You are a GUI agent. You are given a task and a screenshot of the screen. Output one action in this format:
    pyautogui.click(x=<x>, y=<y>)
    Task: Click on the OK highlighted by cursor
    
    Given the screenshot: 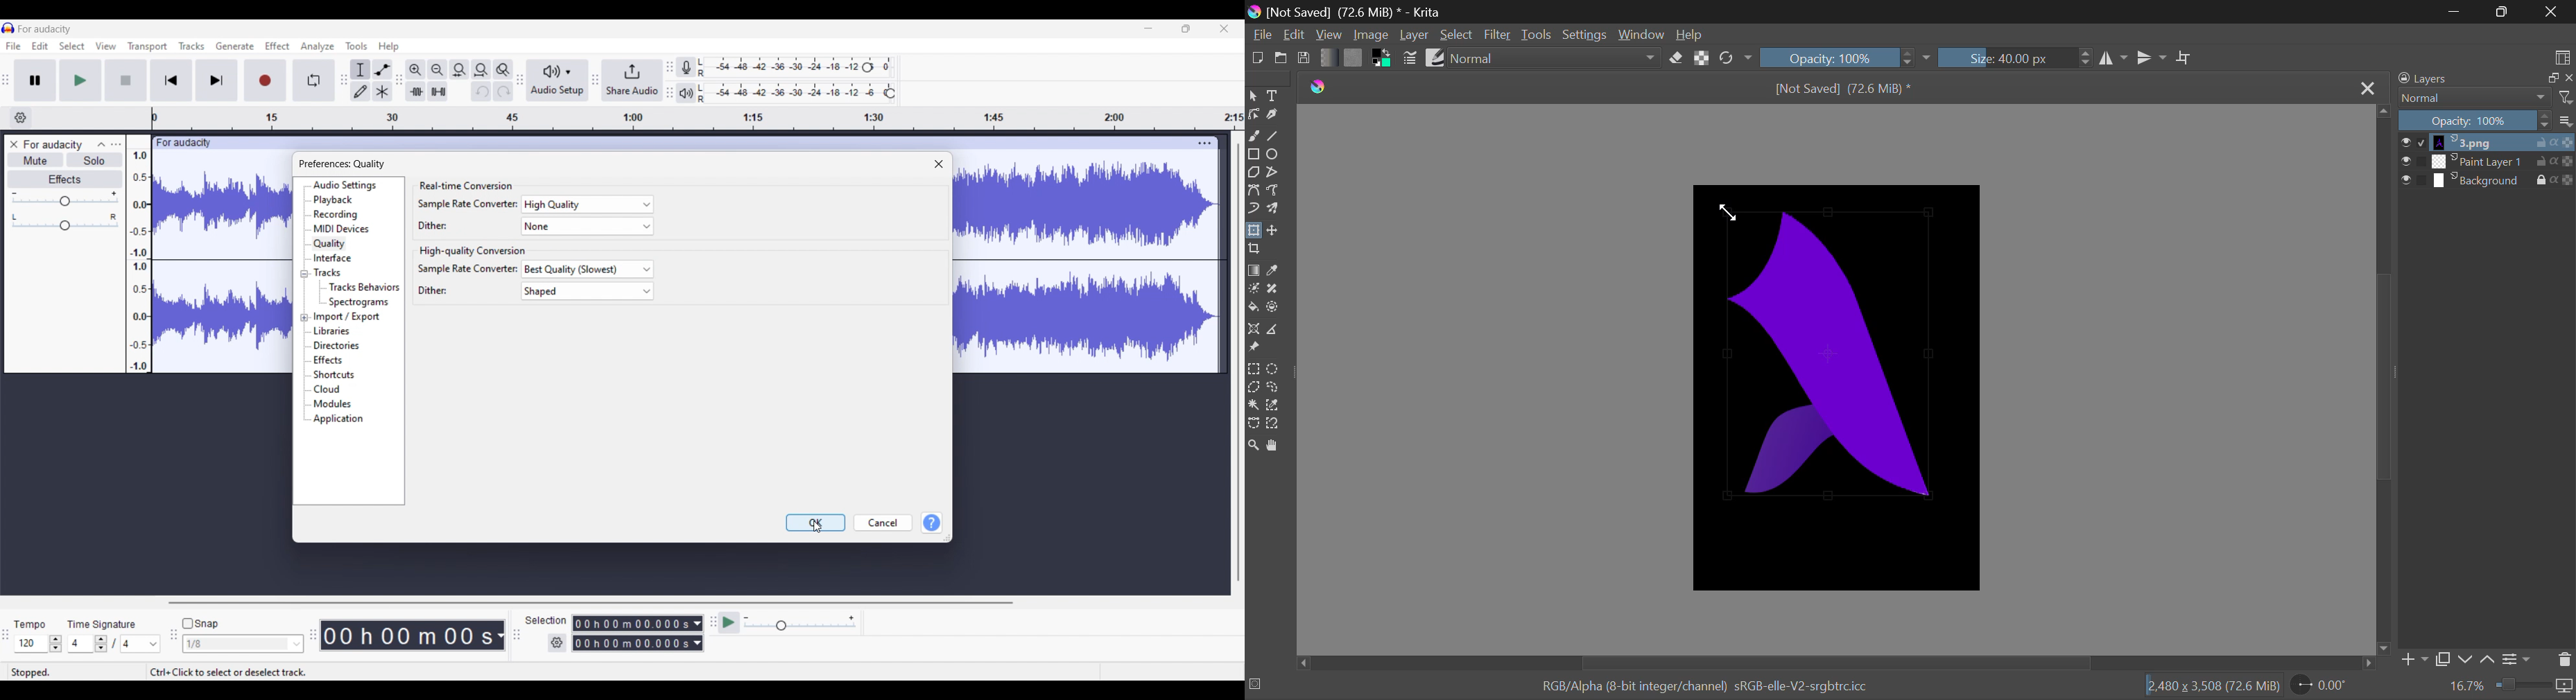 What is the action you would take?
    pyautogui.click(x=816, y=522)
    